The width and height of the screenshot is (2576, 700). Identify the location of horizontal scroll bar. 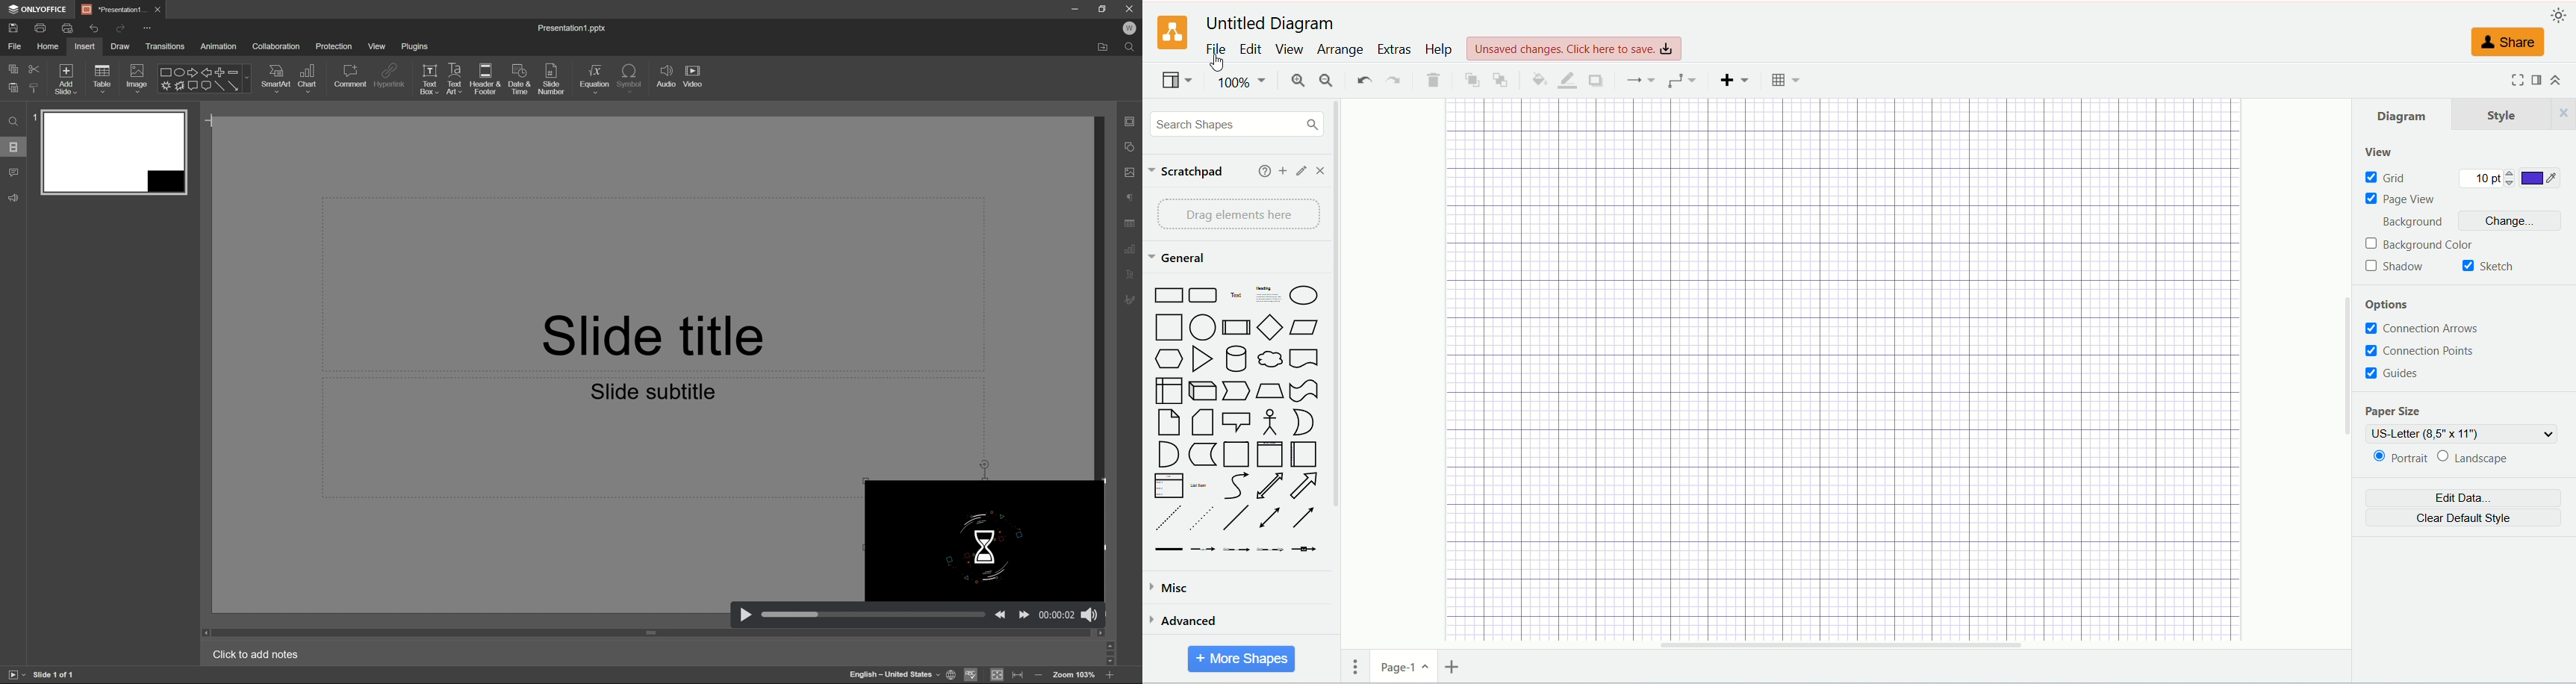
(1840, 648).